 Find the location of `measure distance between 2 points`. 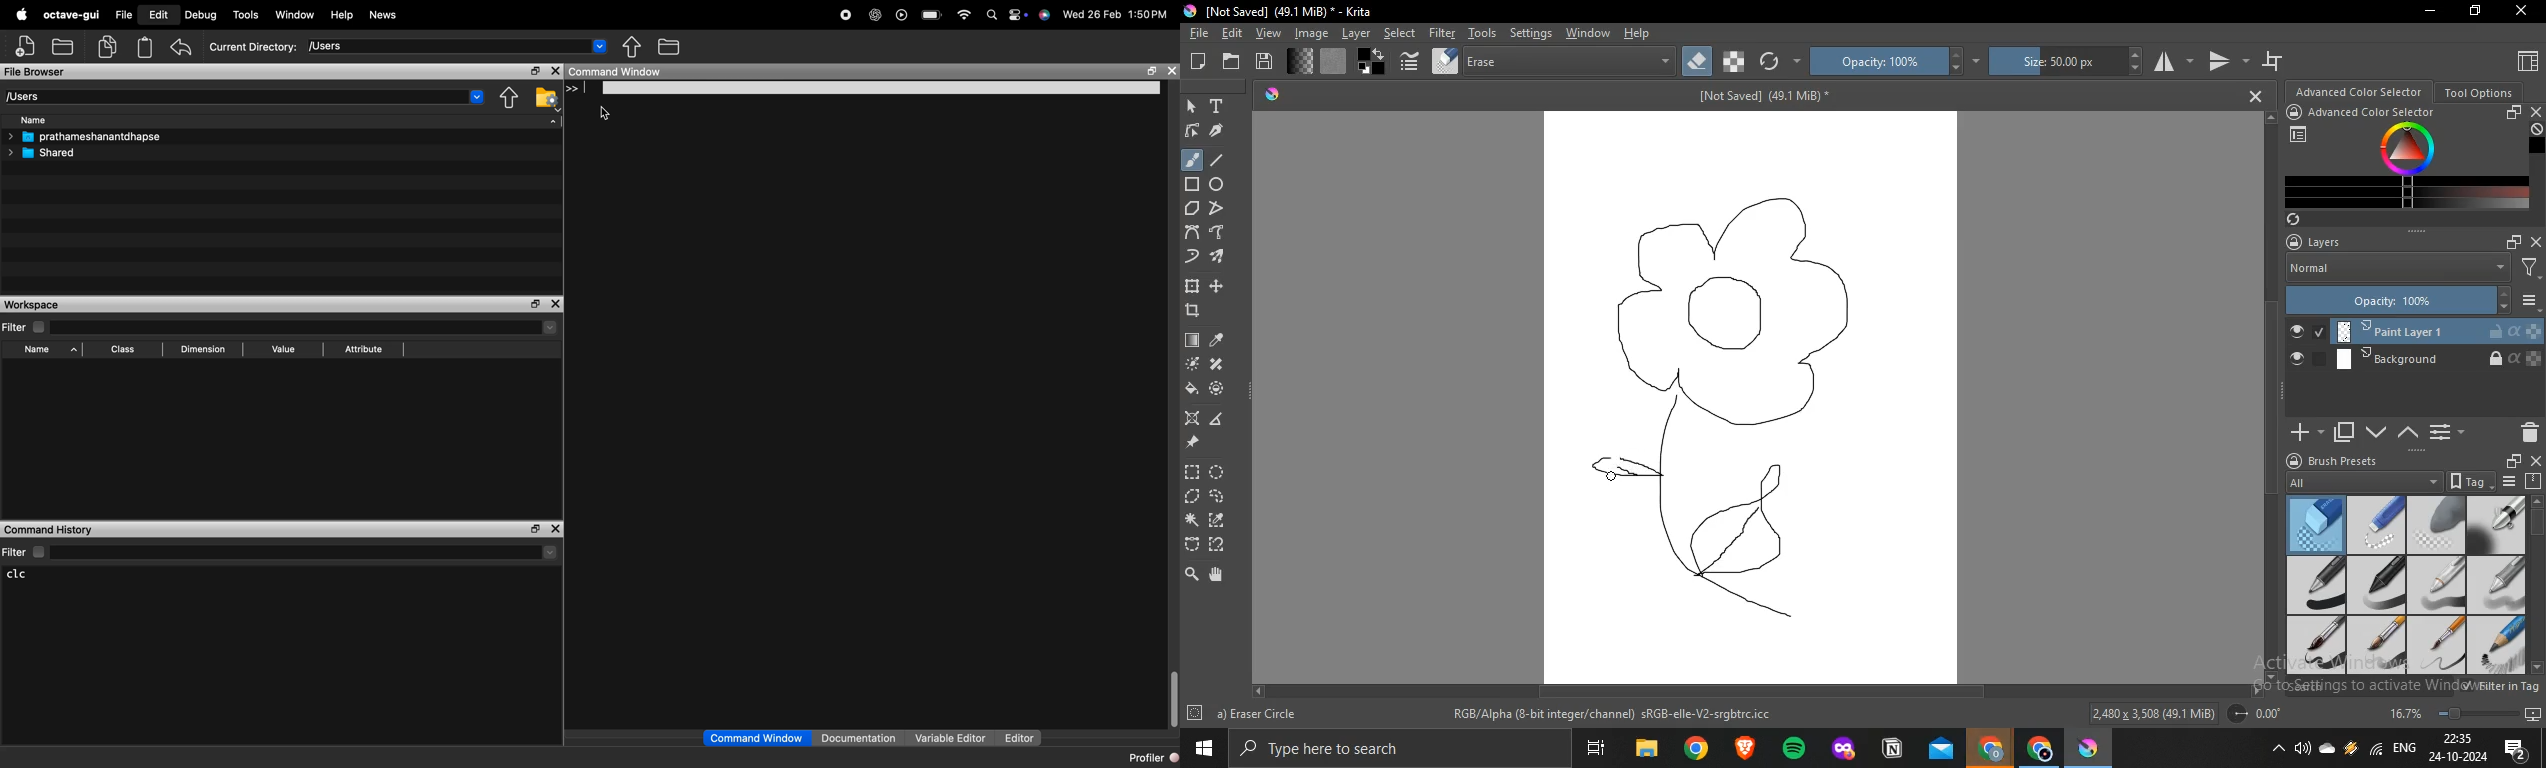

measure distance between 2 points is located at coordinates (1218, 419).